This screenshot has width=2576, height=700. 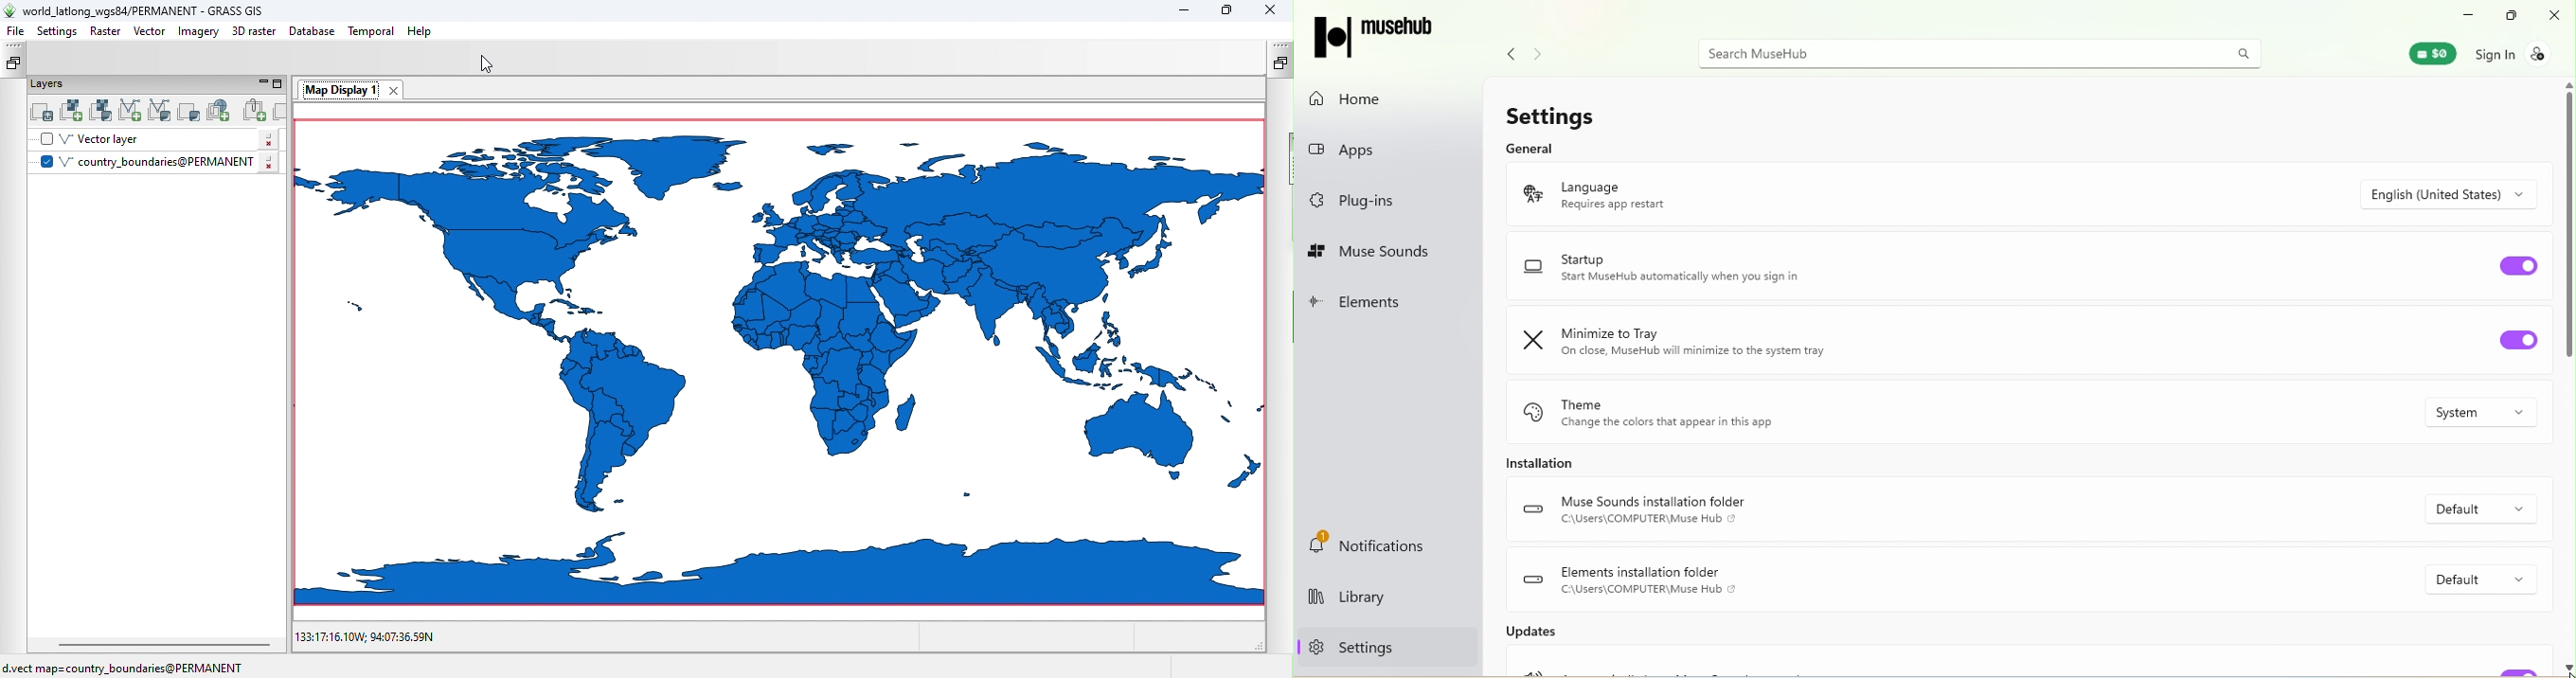 What do you see at coordinates (2514, 272) in the screenshot?
I see `Toggle button` at bounding box center [2514, 272].